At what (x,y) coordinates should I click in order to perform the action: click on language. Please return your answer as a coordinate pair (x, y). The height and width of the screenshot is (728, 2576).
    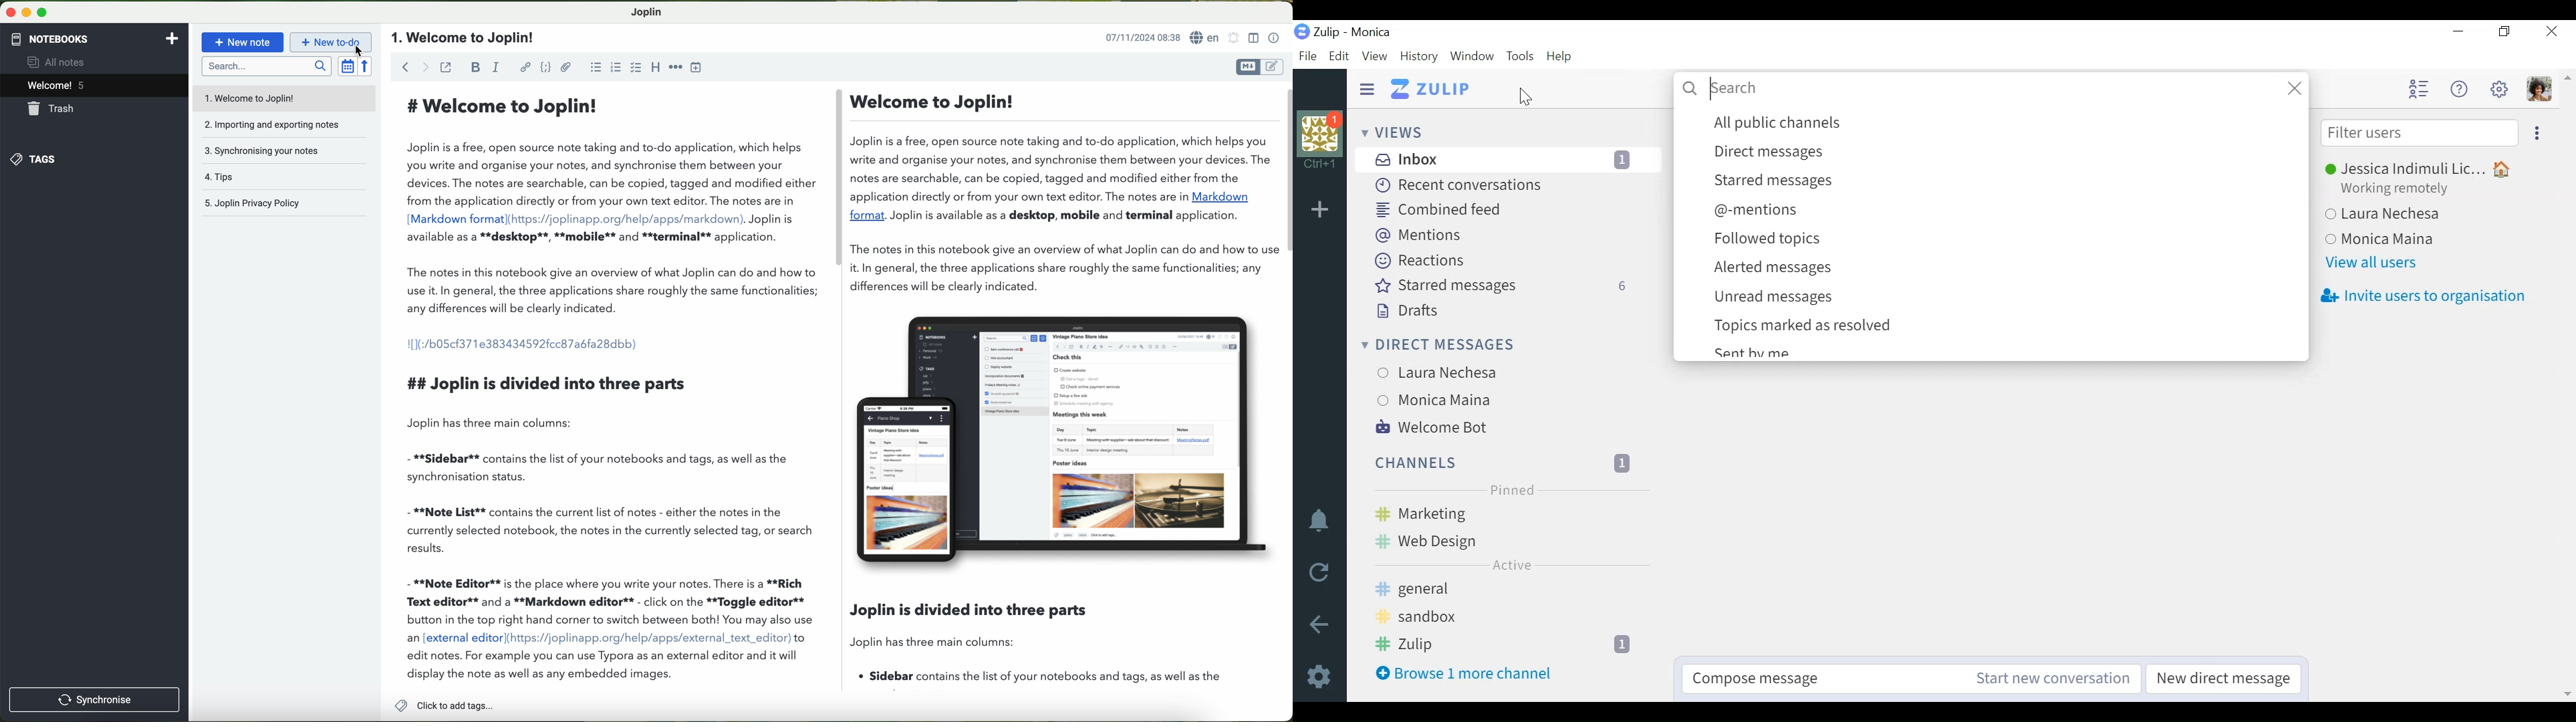
    Looking at the image, I should click on (1206, 38).